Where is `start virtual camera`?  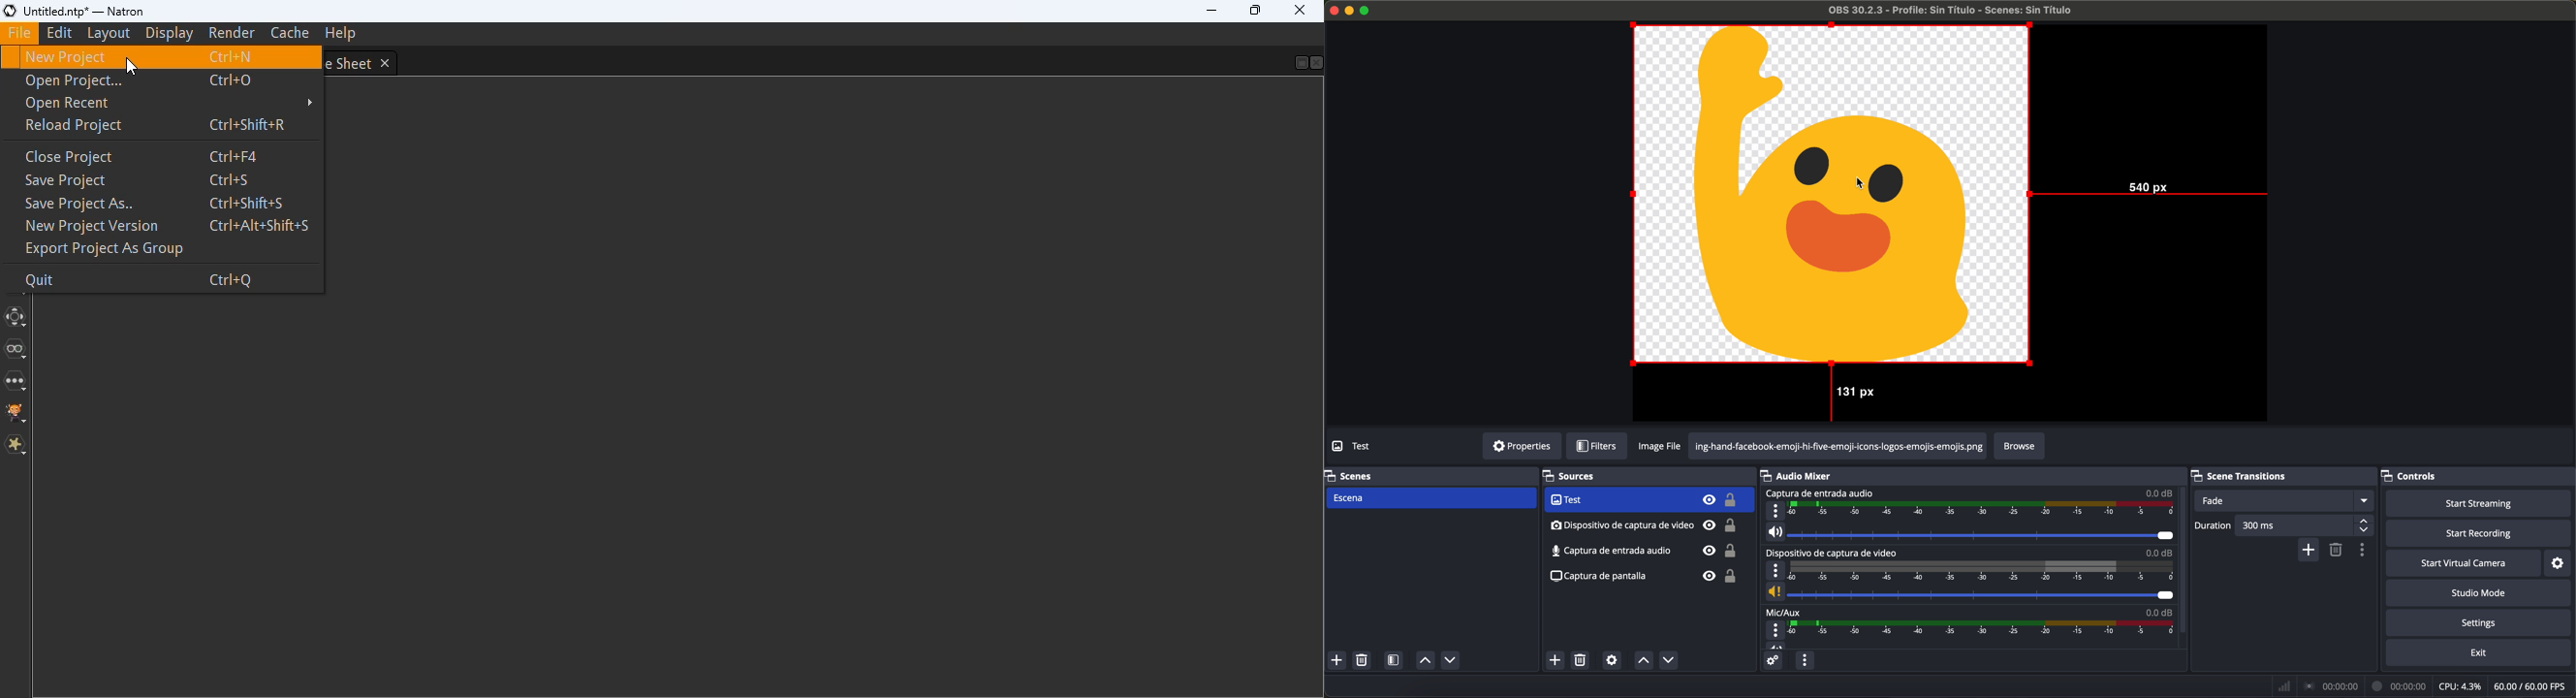
start virtual camera is located at coordinates (2463, 563).